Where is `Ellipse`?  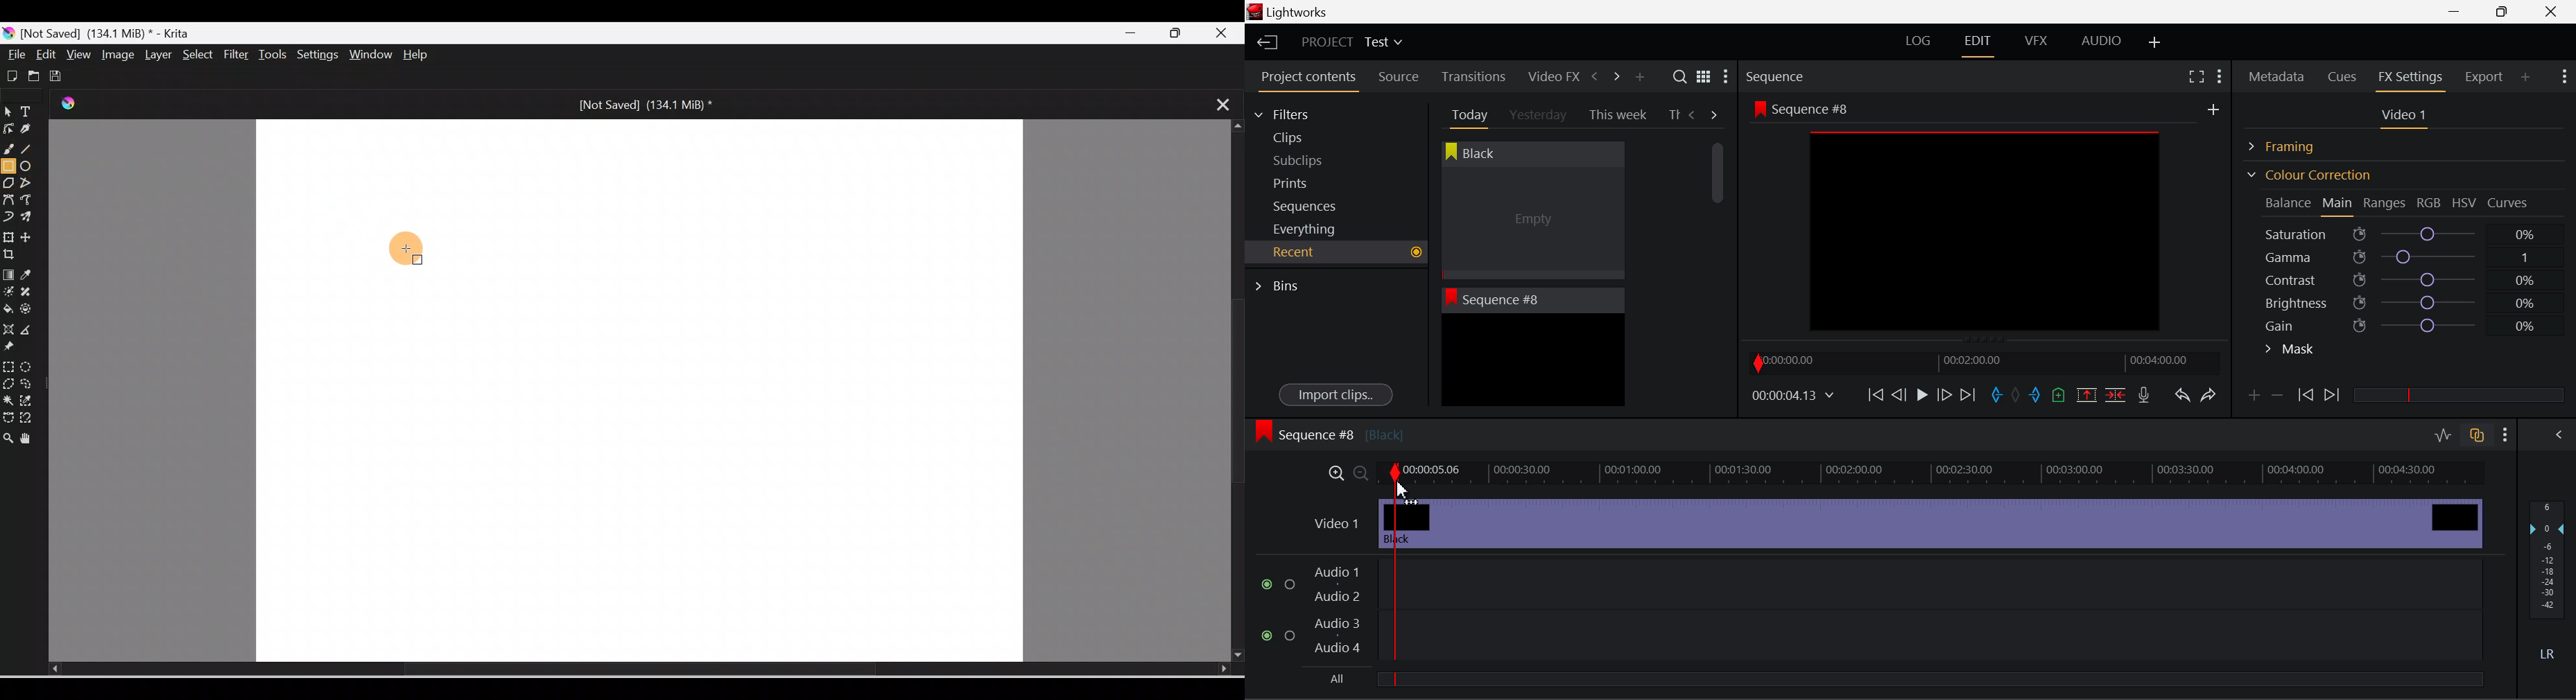
Ellipse is located at coordinates (30, 167).